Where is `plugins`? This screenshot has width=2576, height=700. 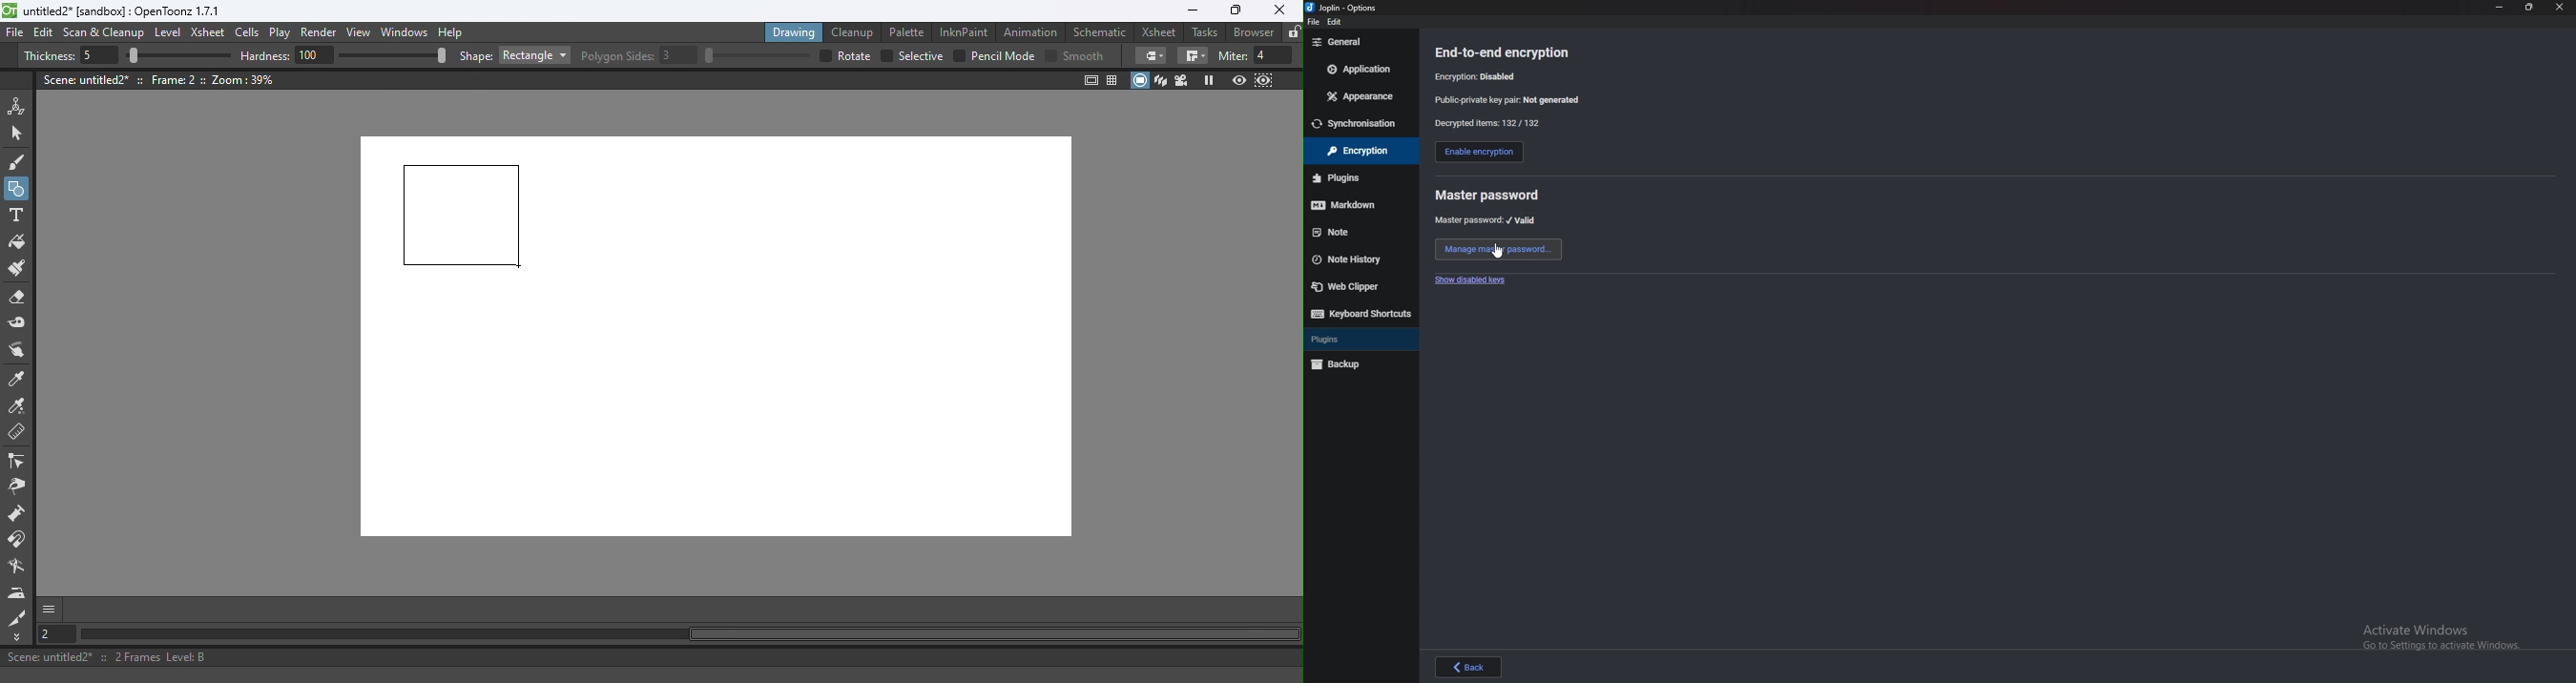
plugins is located at coordinates (1355, 178).